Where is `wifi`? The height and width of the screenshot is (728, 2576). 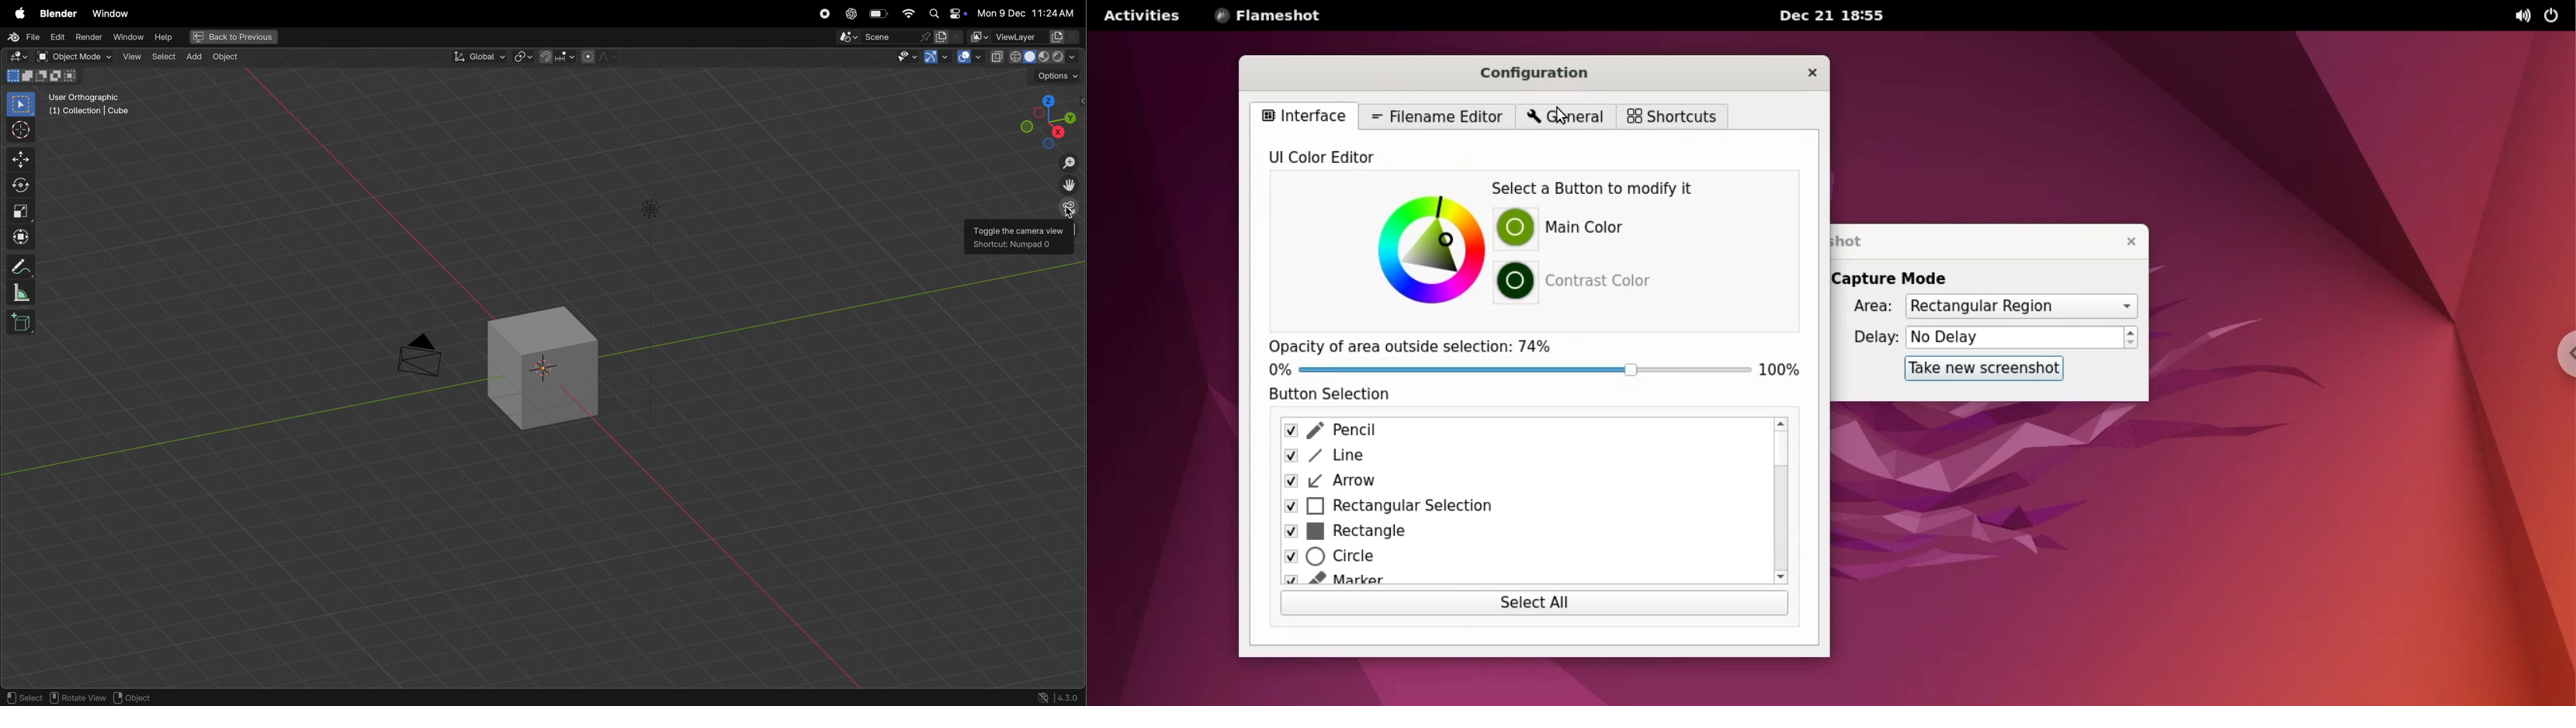
wifi is located at coordinates (908, 12).